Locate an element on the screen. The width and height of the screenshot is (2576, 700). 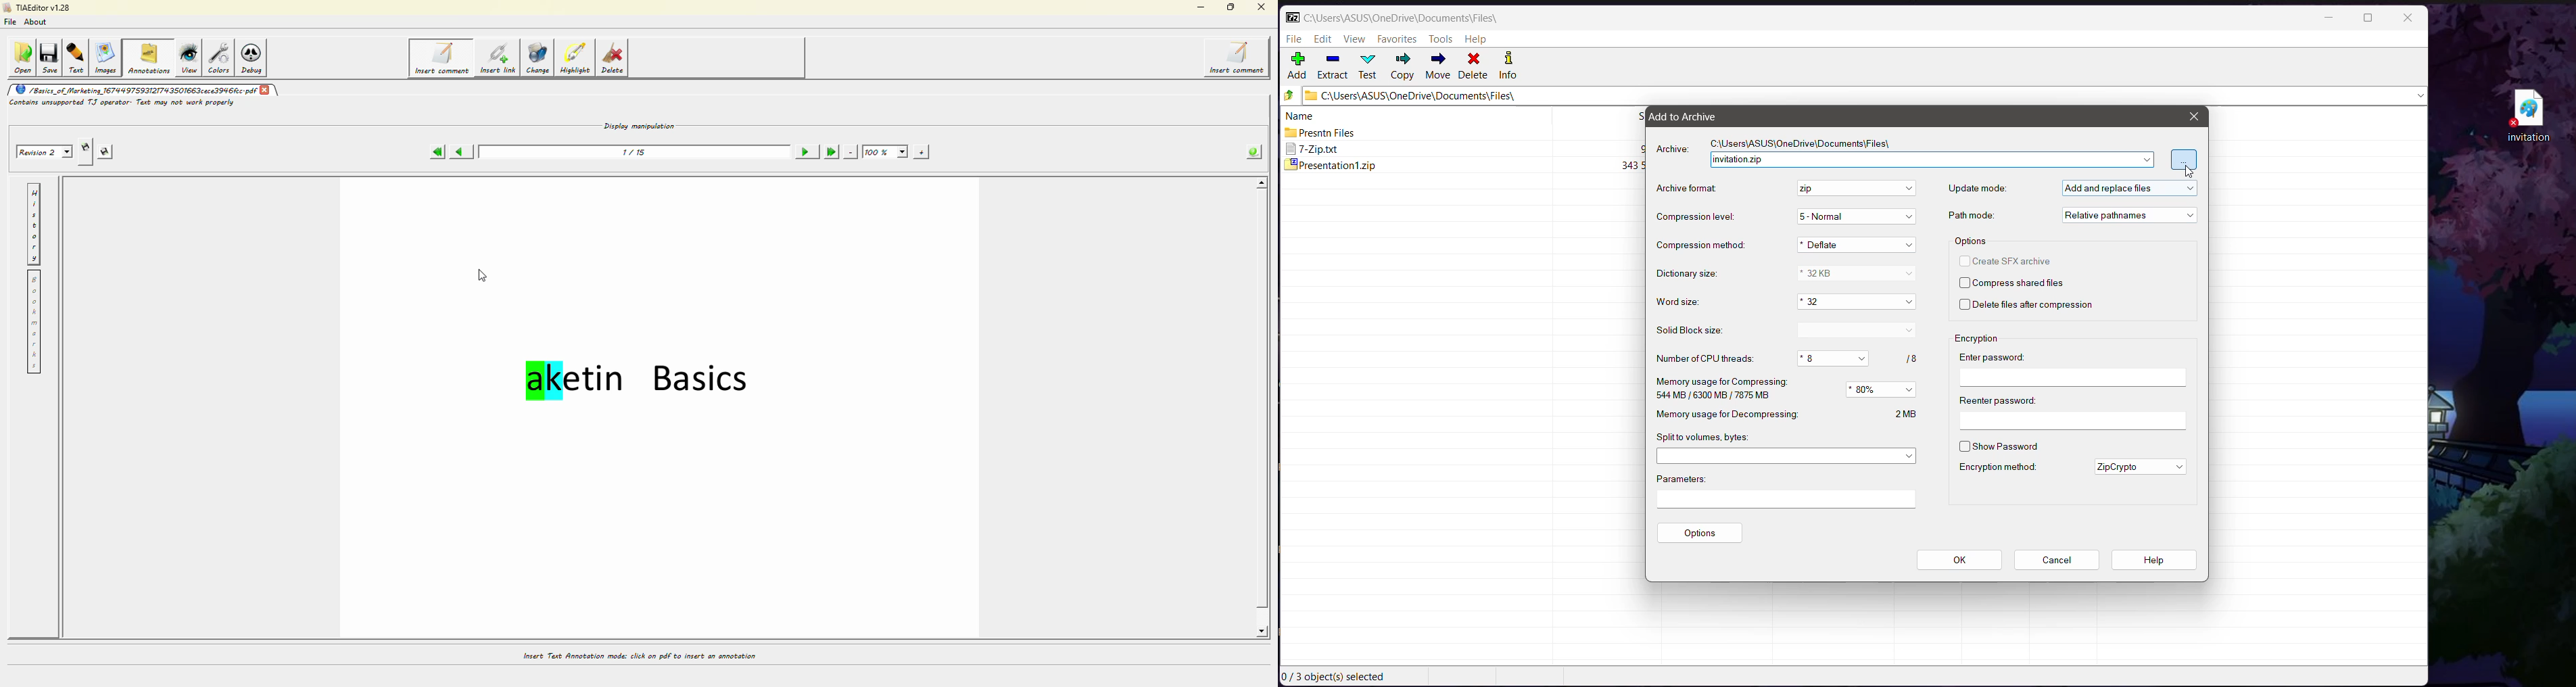
info about the pdf is located at coordinates (1251, 152).